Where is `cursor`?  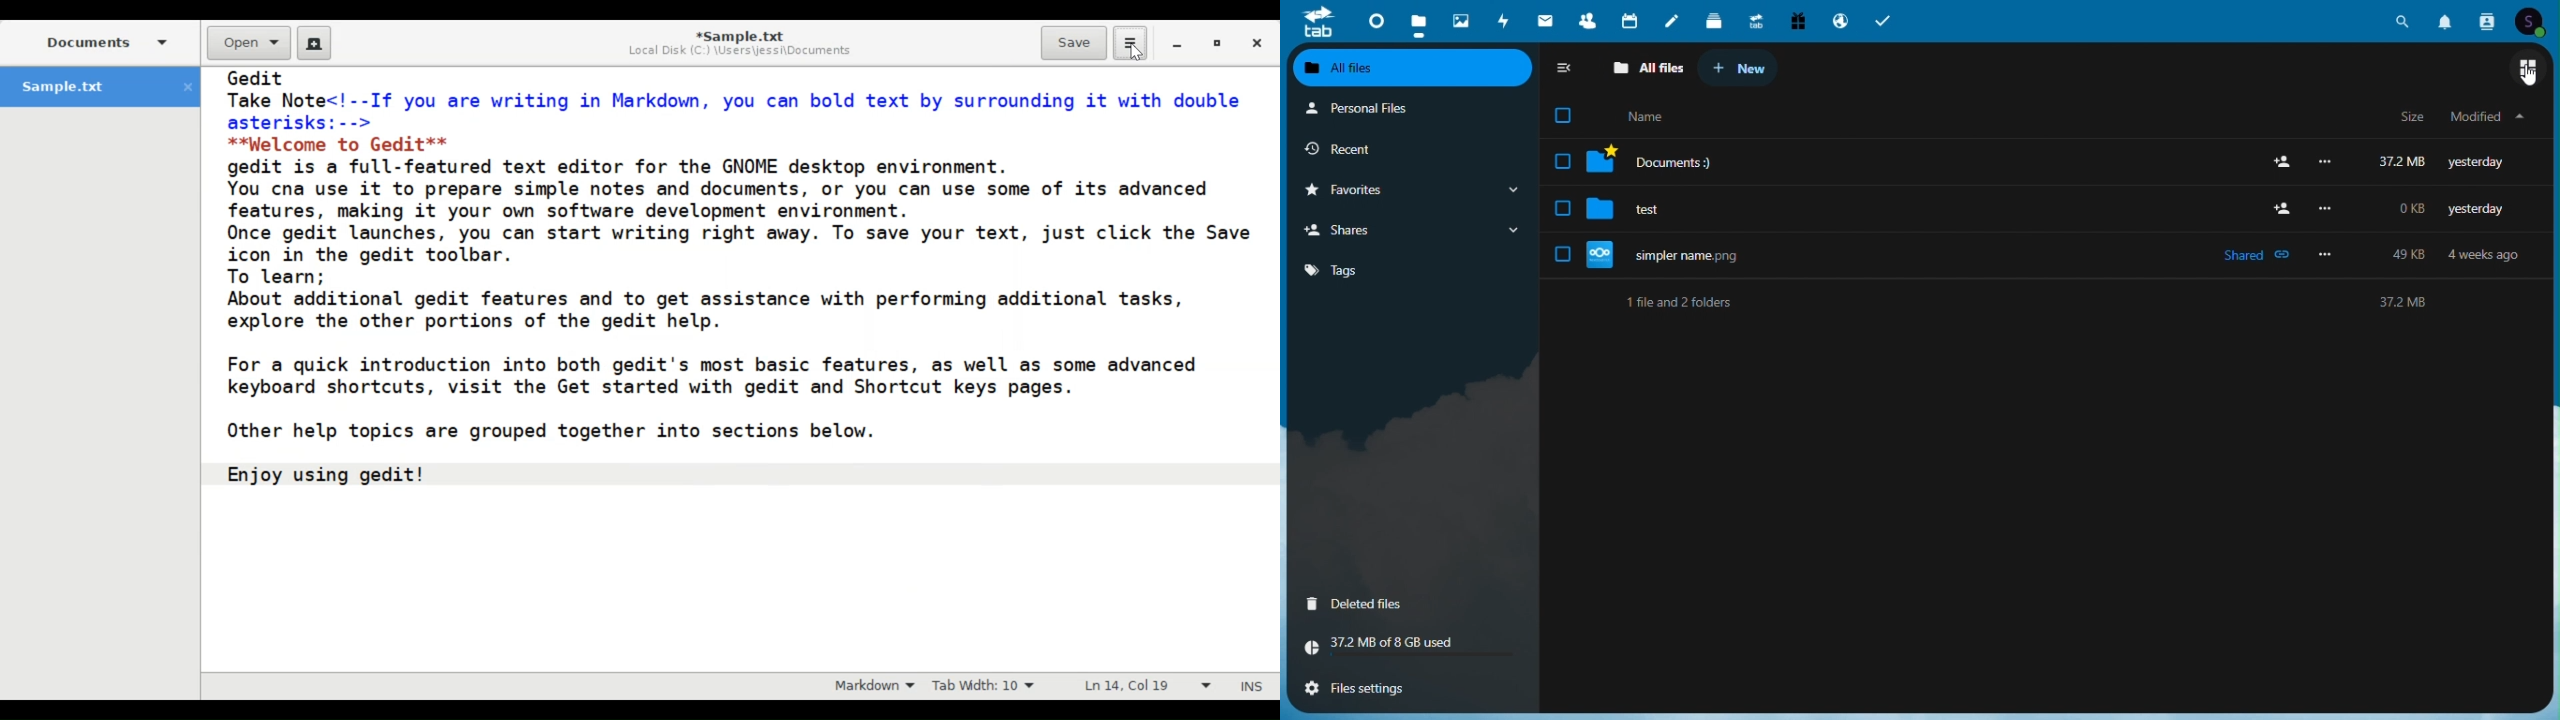 cursor is located at coordinates (2531, 75).